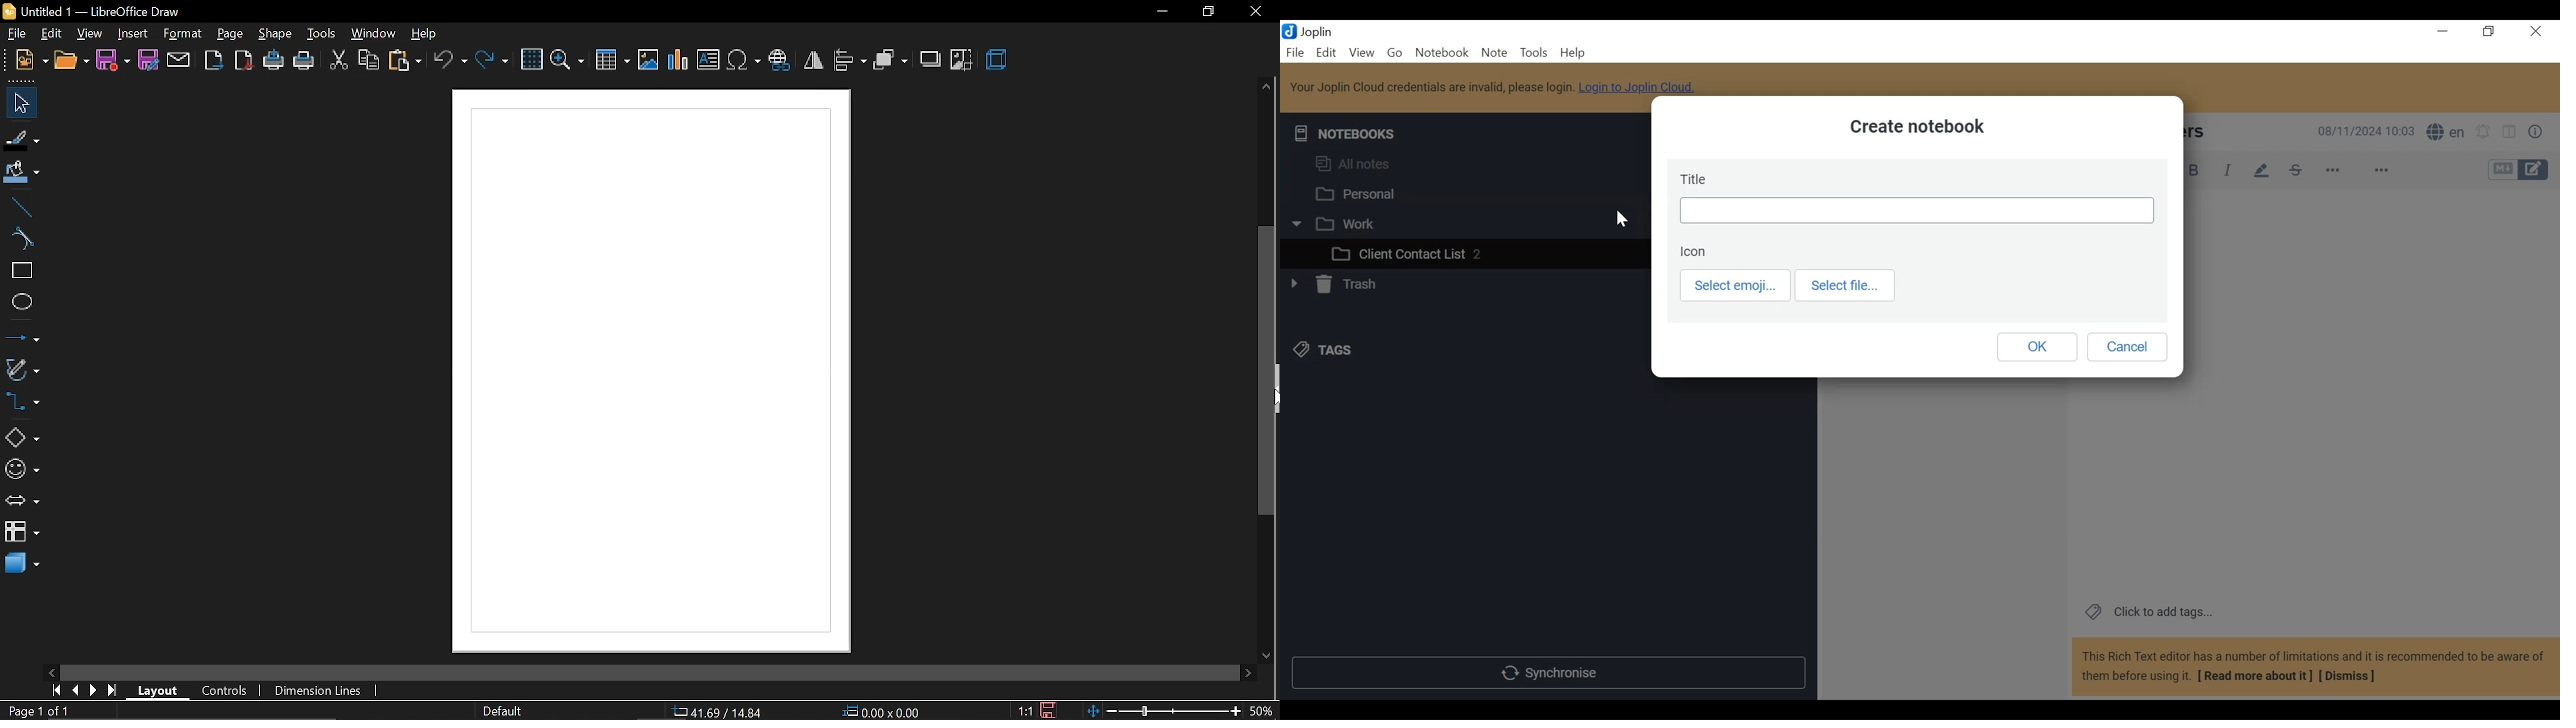  What do you see at coordinates (50, 34) in the screenshot?
I see `edit` at bounding box center [50, 34].